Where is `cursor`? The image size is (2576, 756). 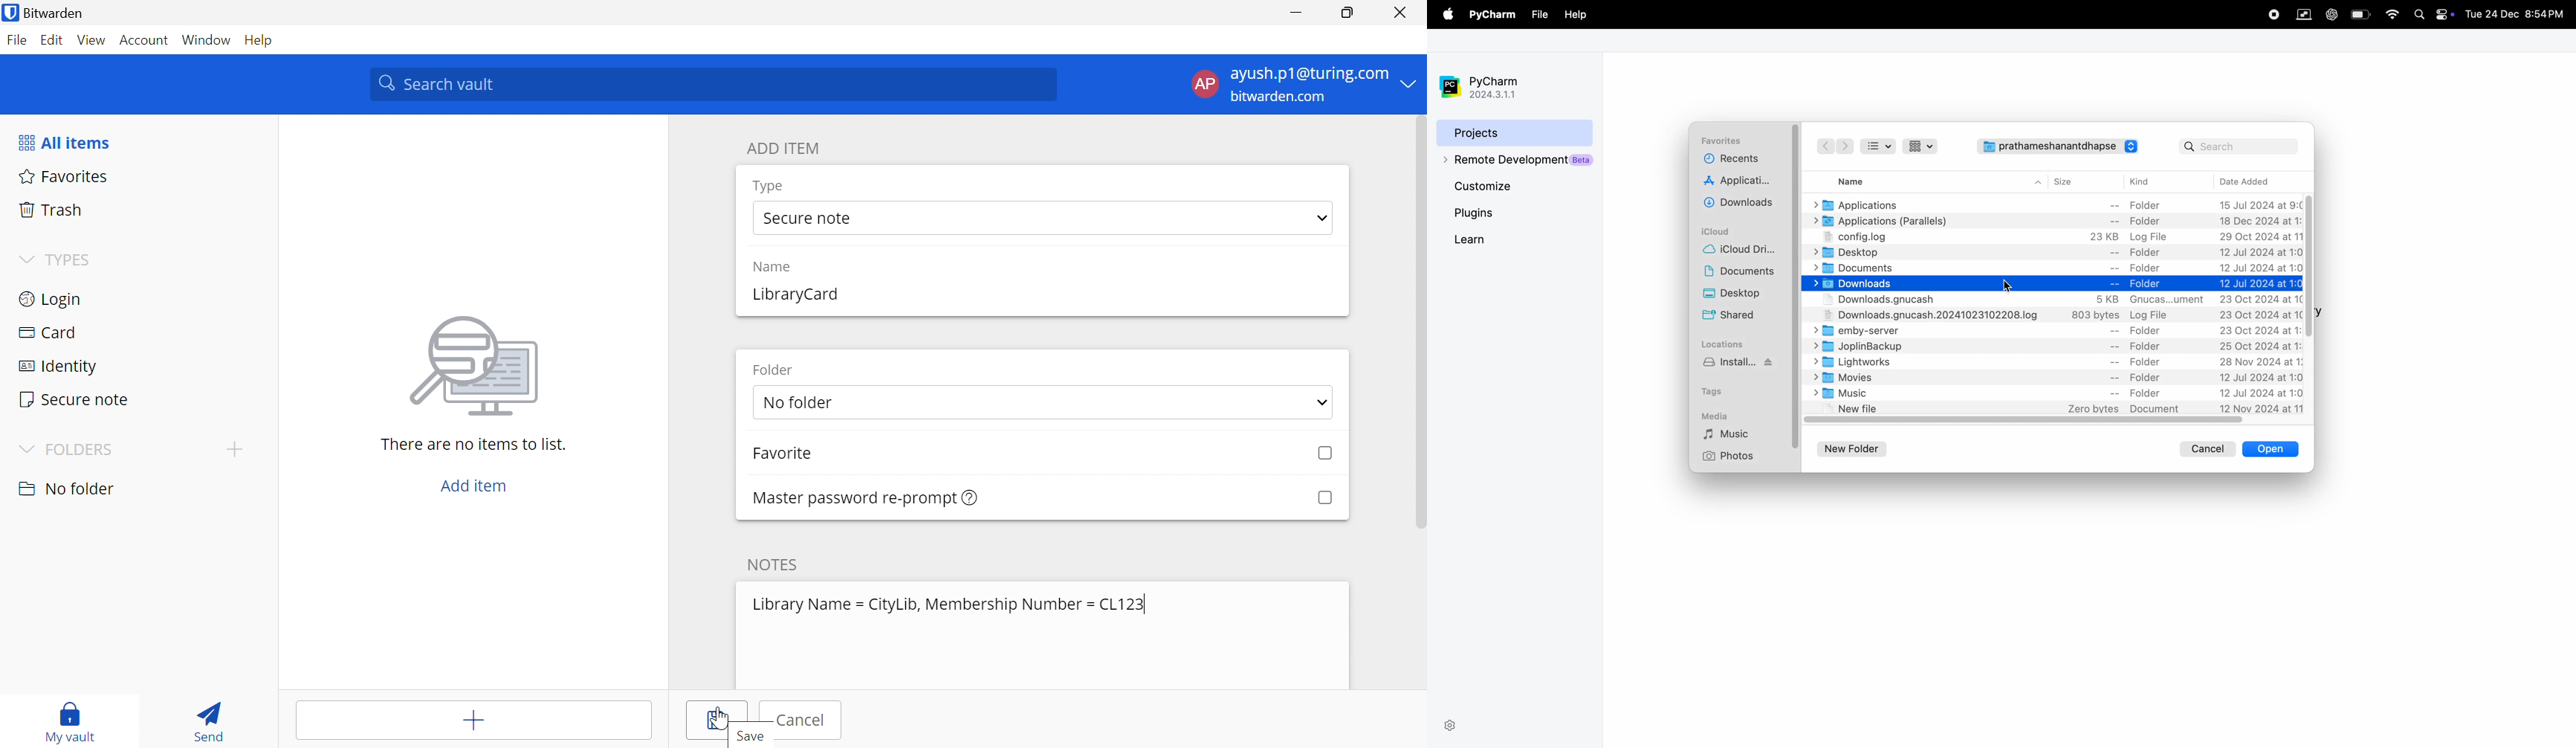
cursor is located at coordinates (2009, 282).